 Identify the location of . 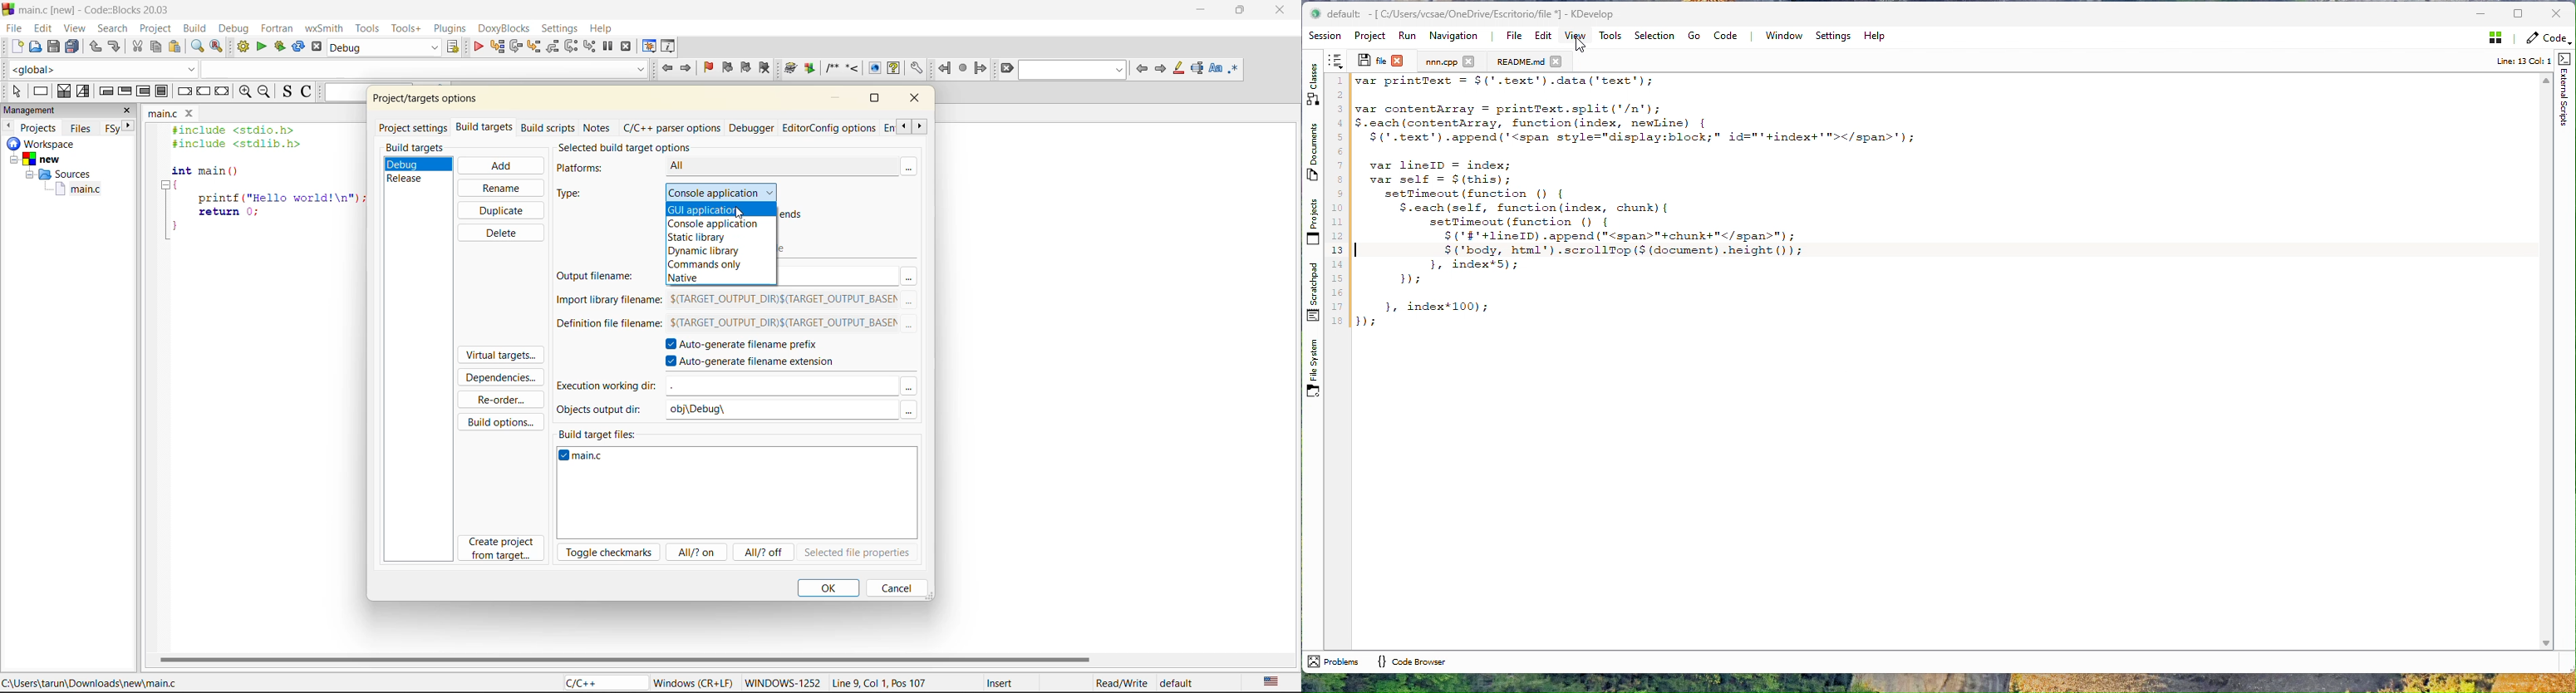
(909, 411).